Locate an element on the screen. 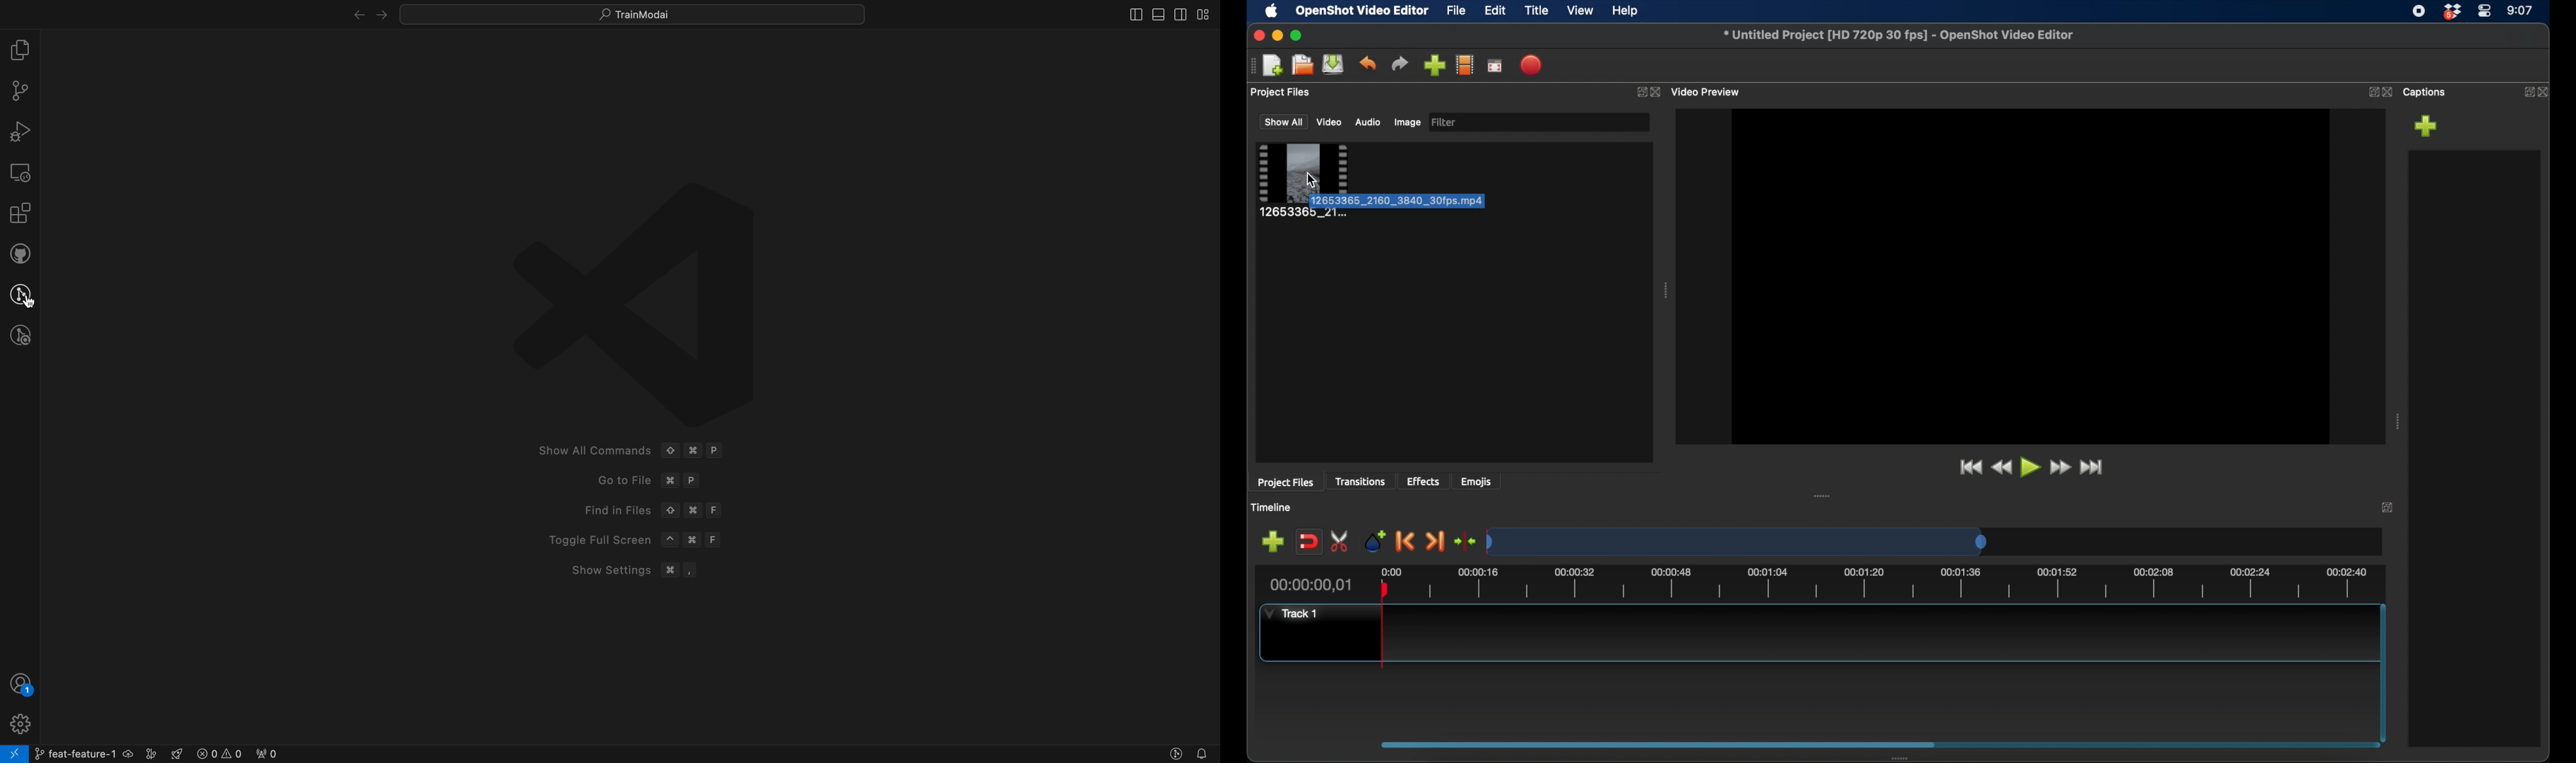  layout is located at coordinates (1207, 16).